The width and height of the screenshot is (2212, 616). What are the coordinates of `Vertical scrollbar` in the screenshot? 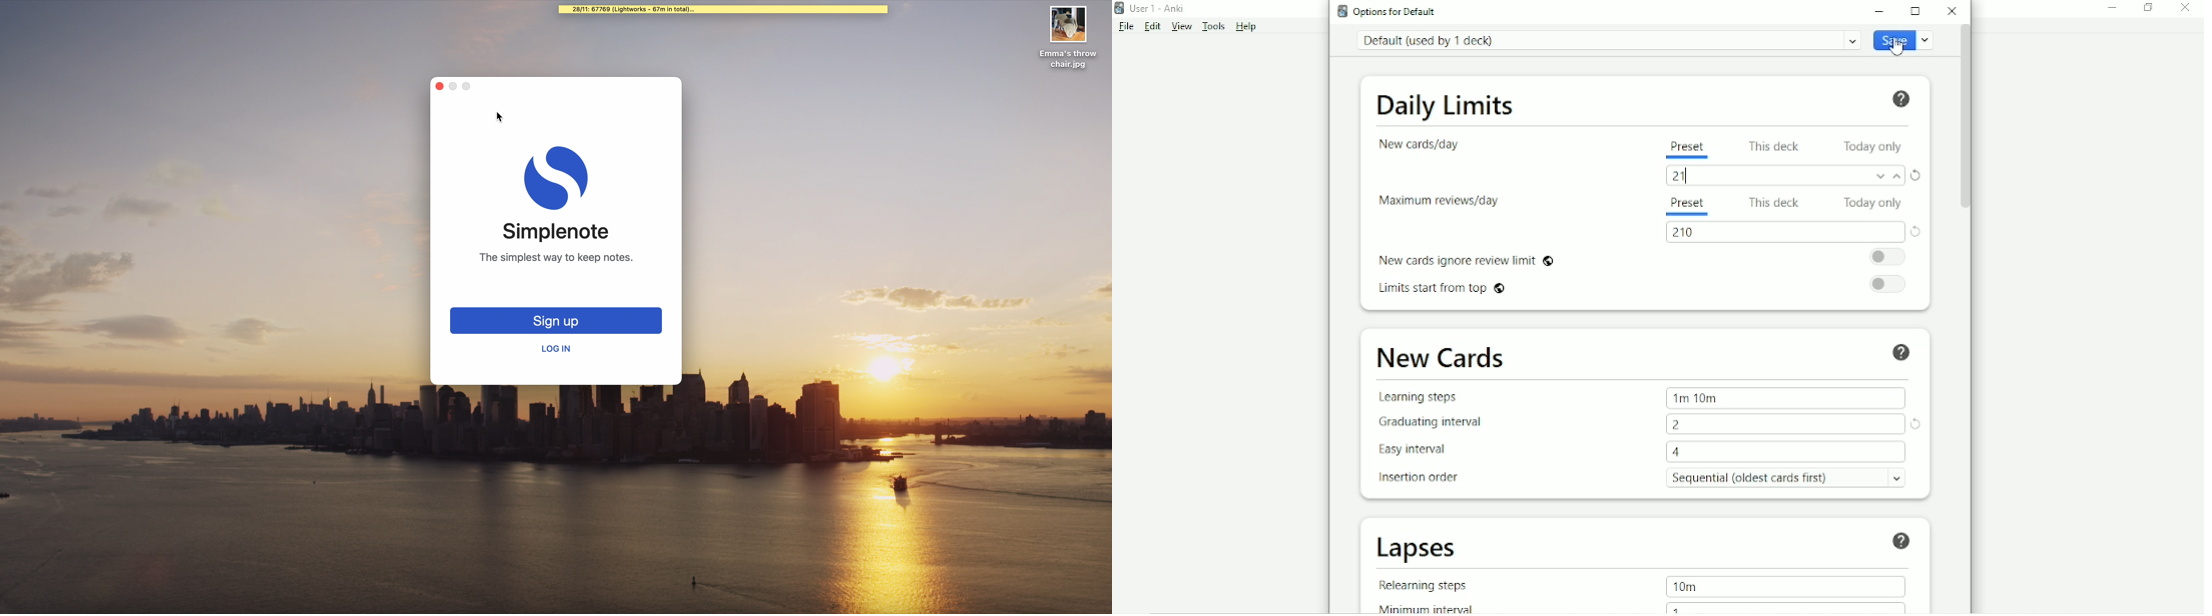 It's located at (1969, 119).